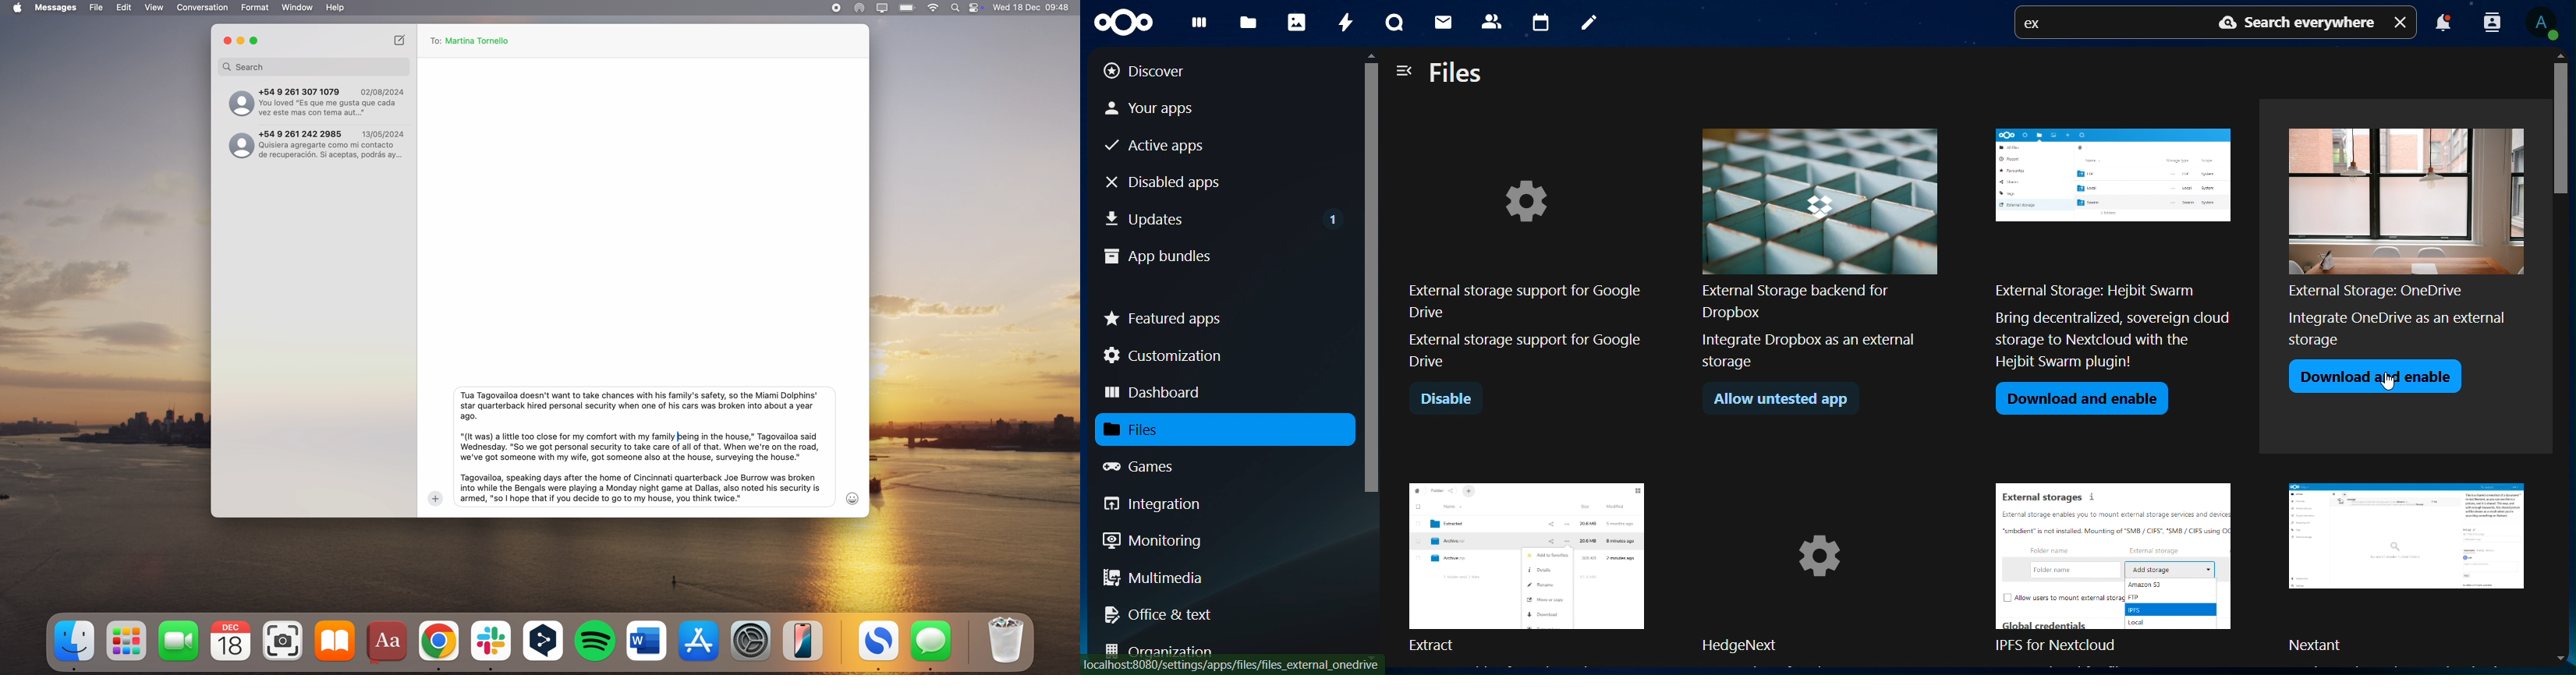 Image resolution: width=2576 pixels, height=700 pixels. What do you see at coordinates (836, 8) in the screenshot?
I see `stop recording` at bounding box center [836, 8].